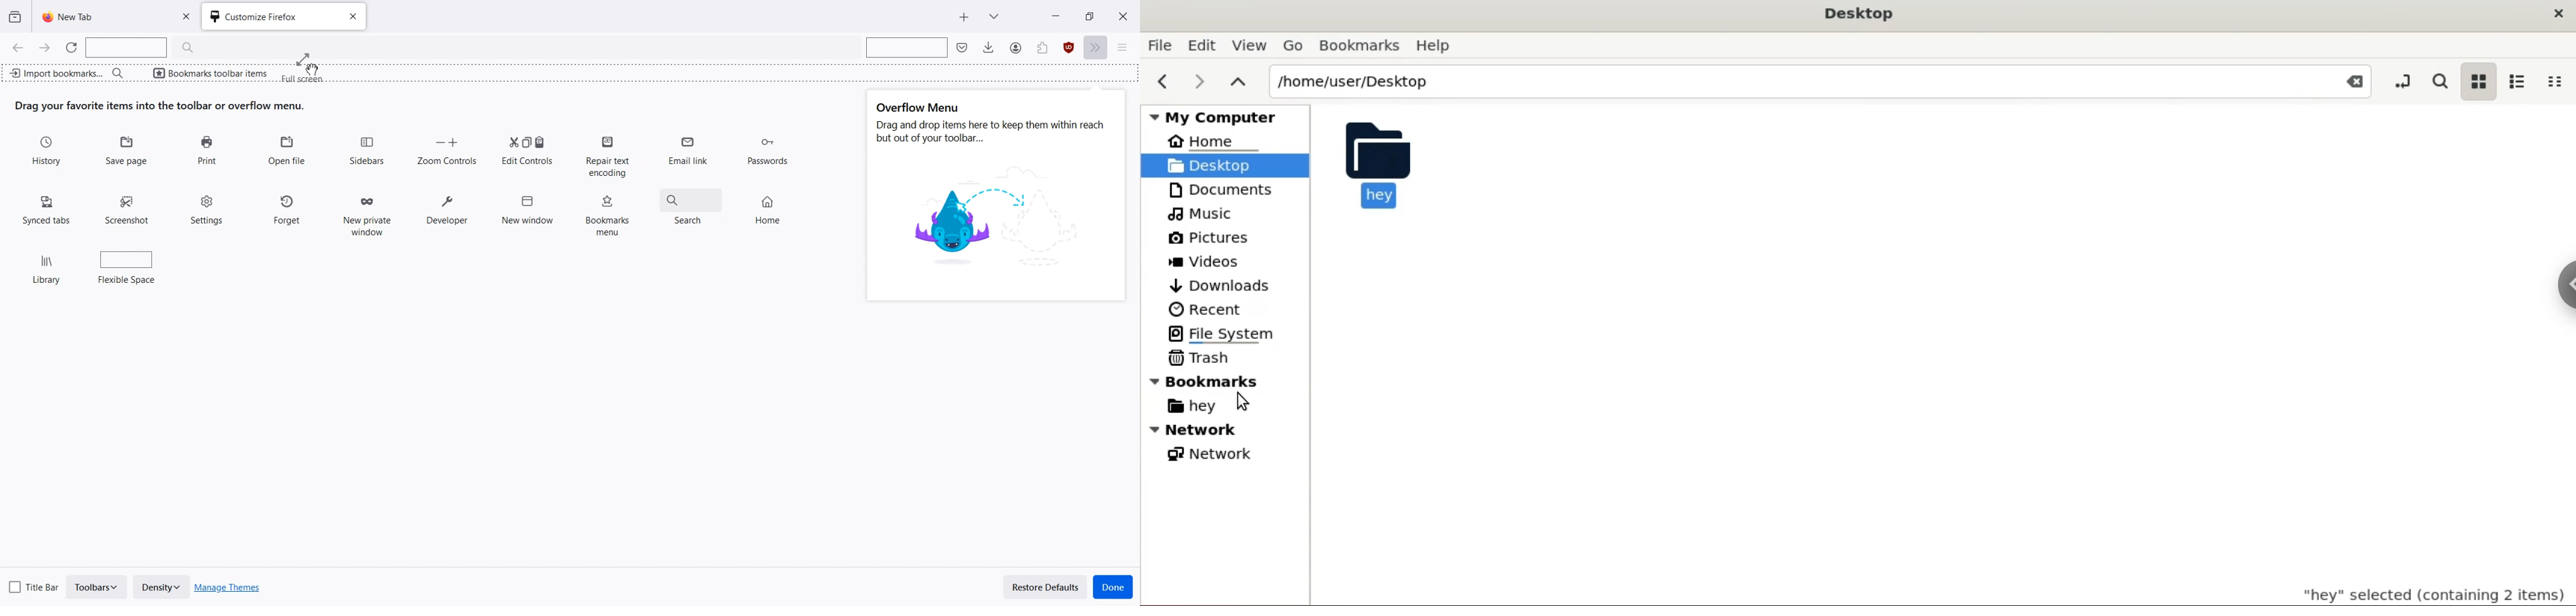 The width and height of the screenshot is (2576, 616). I want to click on Density, so click(161, 587).